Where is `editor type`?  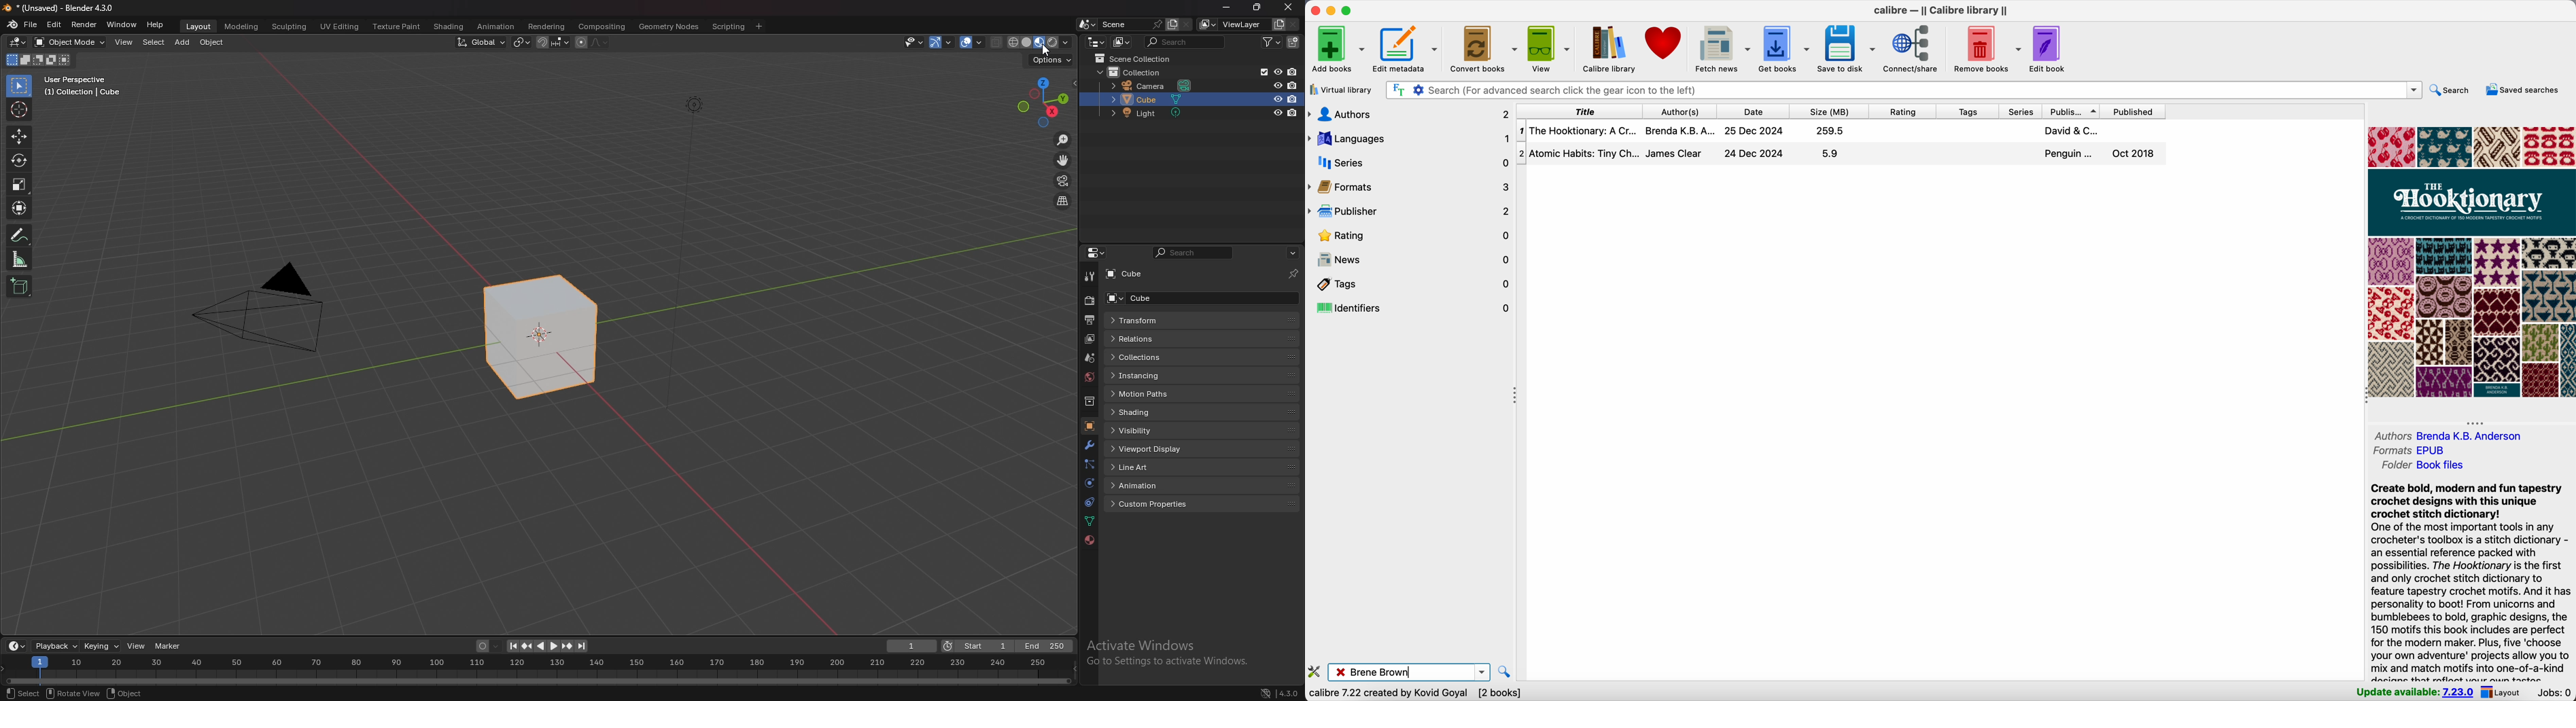 editor type is located at coordinates (1098, 253).